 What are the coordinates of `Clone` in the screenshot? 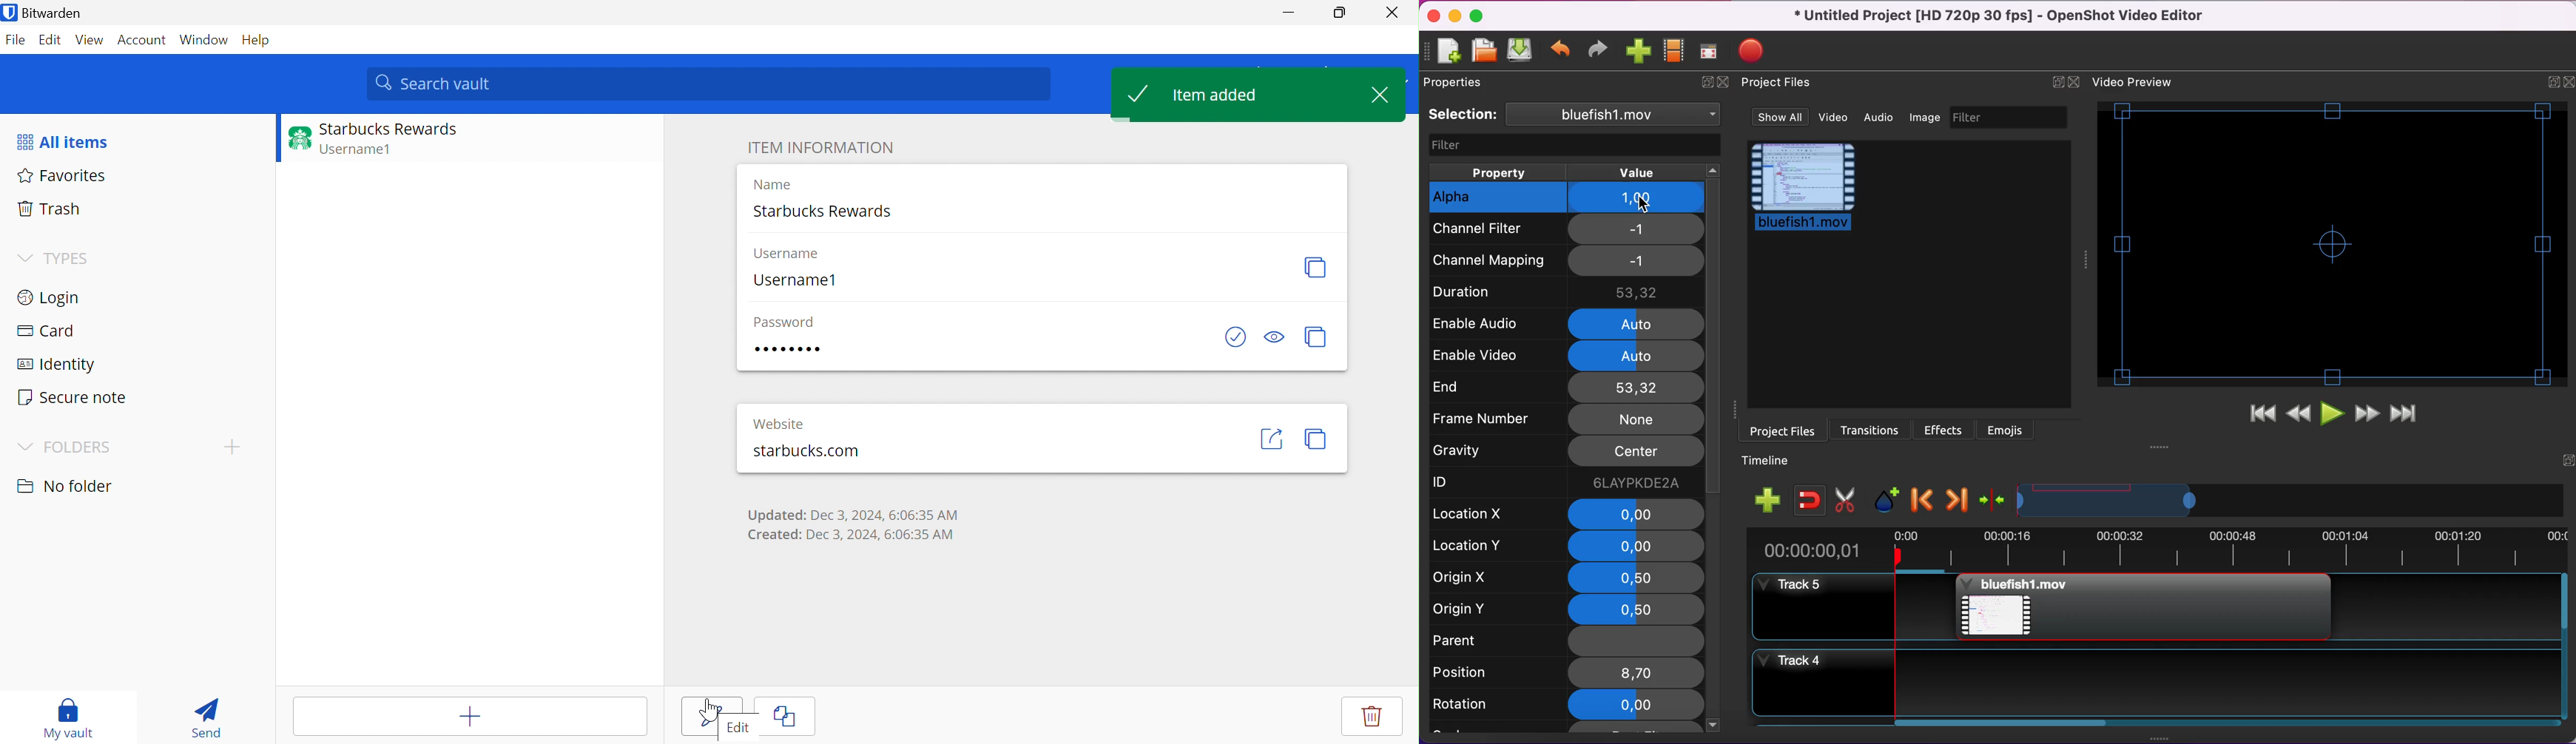 It's located at (783, 716).